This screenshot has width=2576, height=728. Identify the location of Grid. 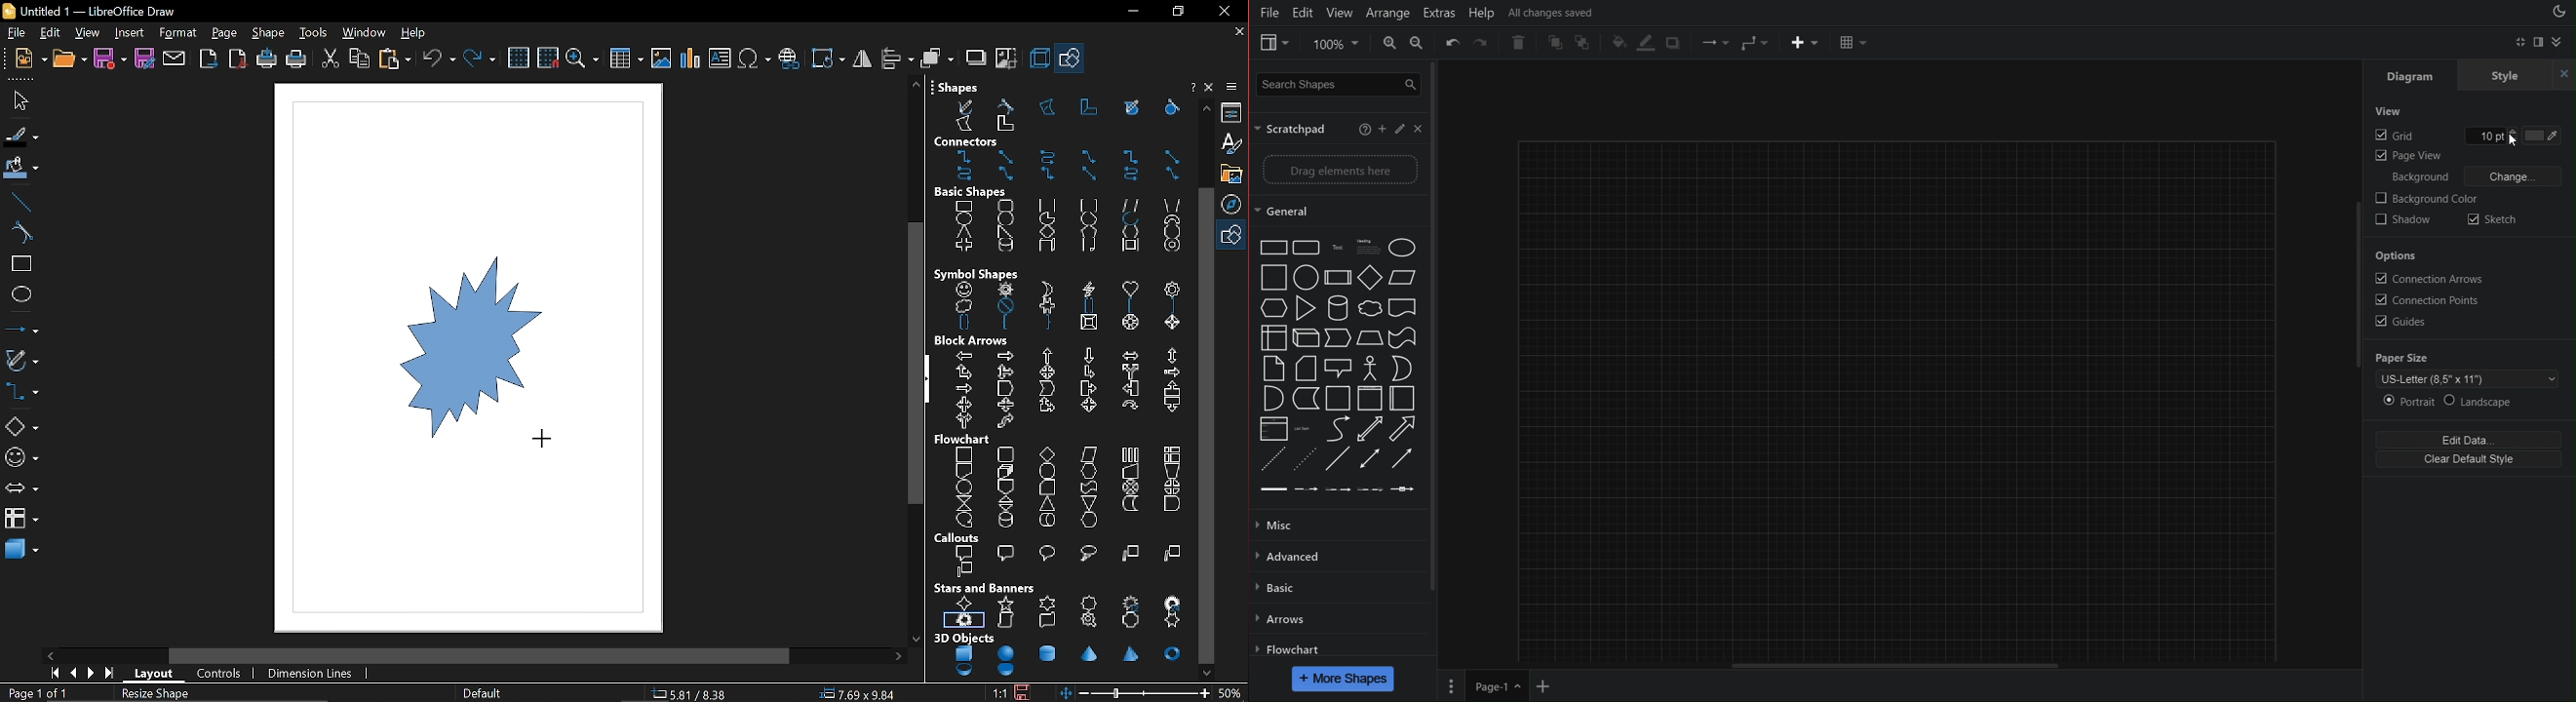
(2396, 137).